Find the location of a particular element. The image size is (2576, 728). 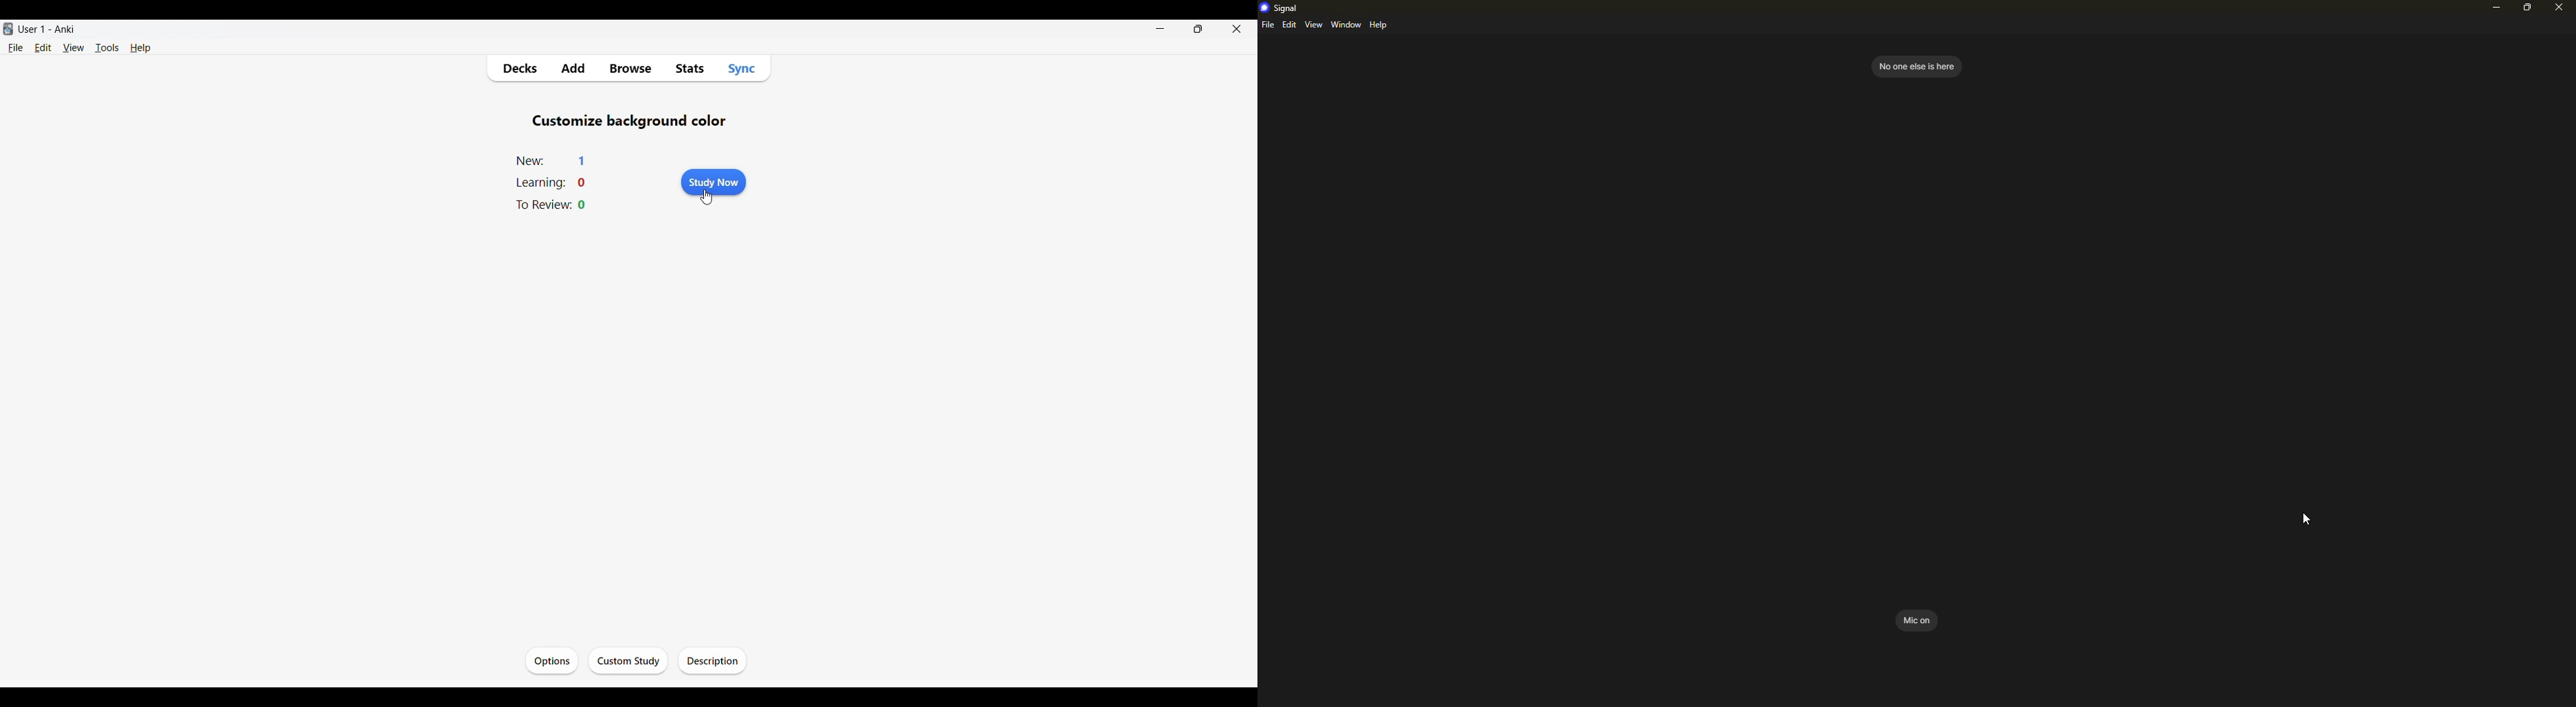

Indicates new cards is located at coordinates (531, 161).